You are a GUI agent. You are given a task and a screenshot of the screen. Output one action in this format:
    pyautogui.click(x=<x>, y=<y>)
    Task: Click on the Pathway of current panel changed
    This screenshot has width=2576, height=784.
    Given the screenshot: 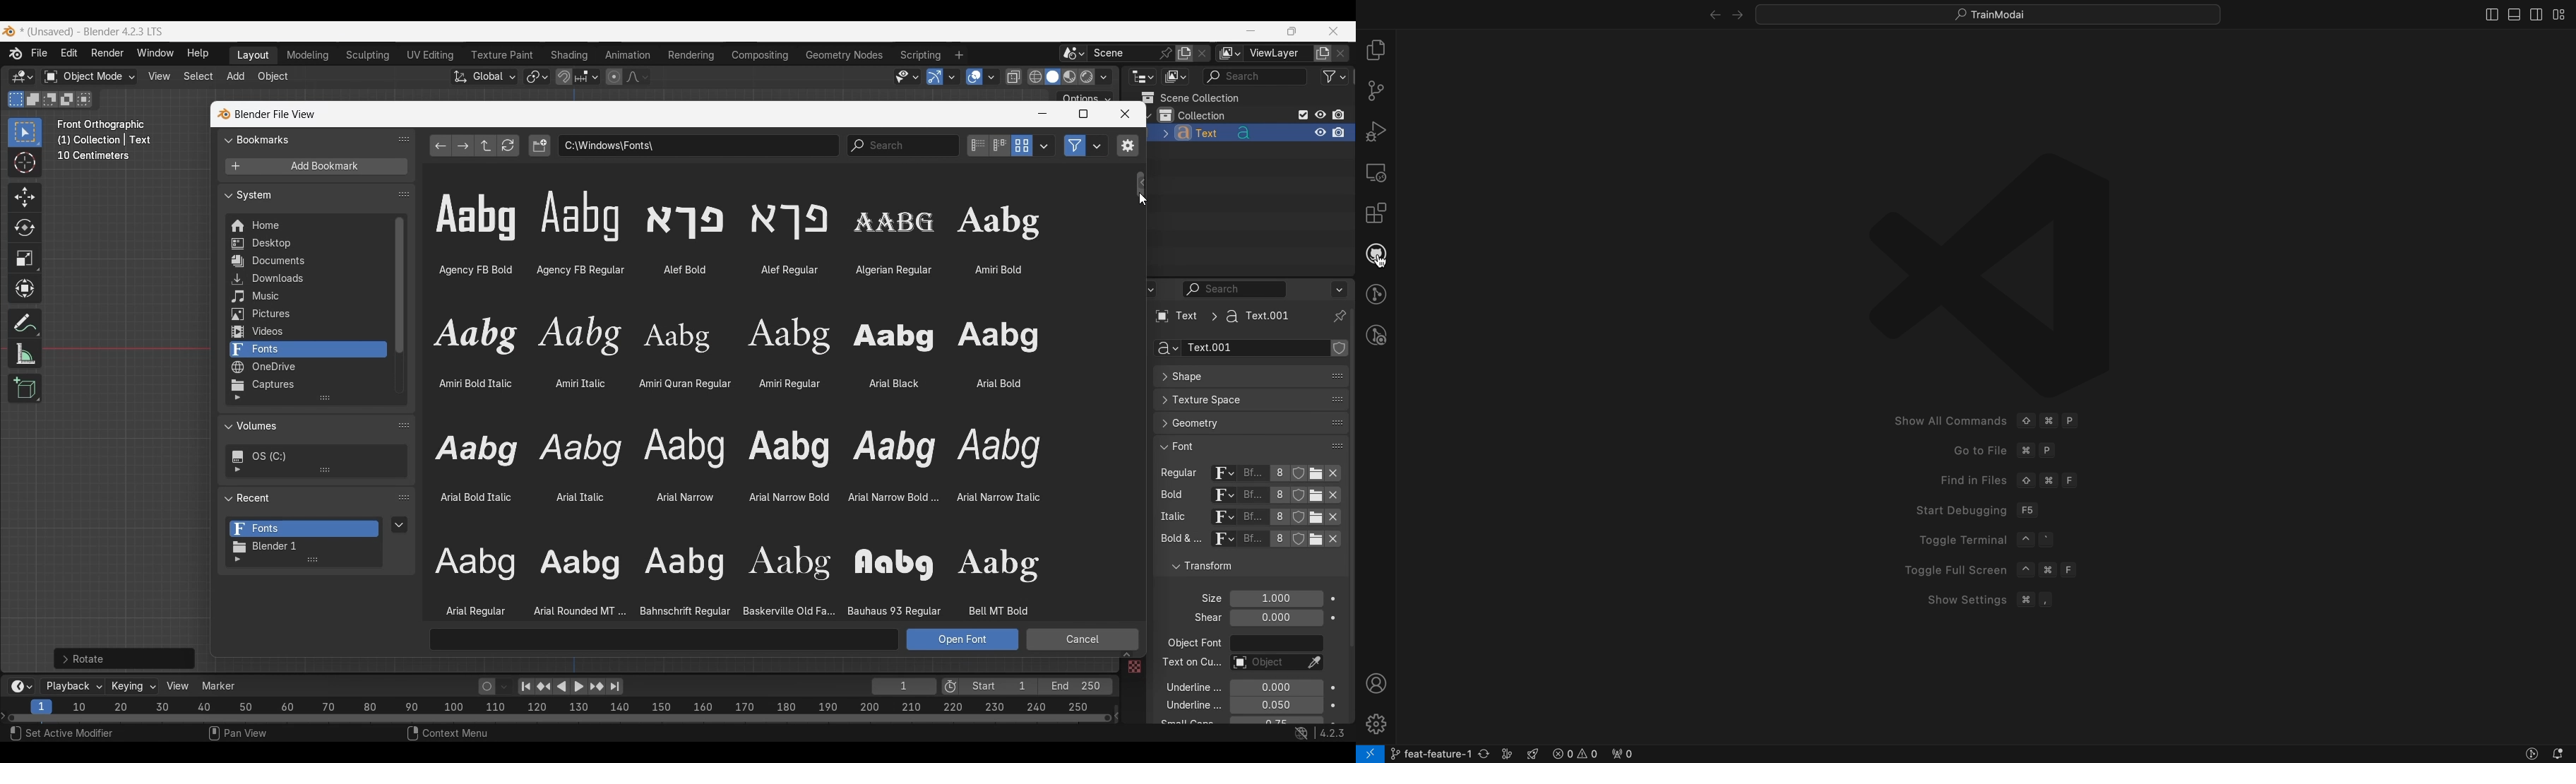 What is the action you would take?
    pyautogui.click(x=1221, y=317)
    